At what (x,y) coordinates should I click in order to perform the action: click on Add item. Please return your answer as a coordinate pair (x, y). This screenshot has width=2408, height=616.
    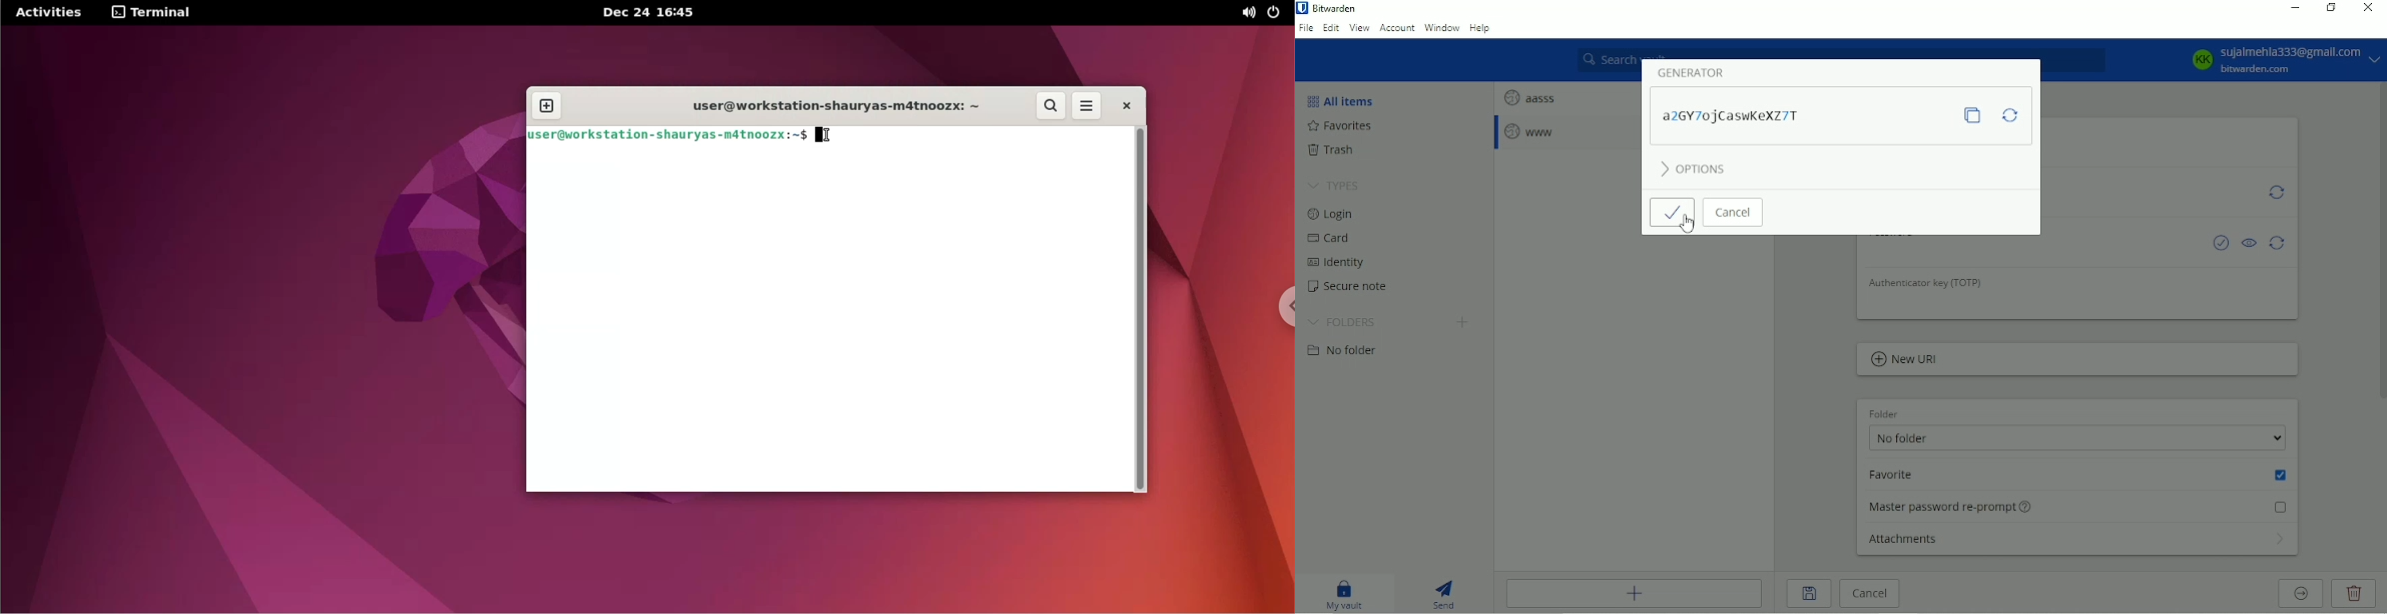
    Looking at the image, I should click on (1638, 593).